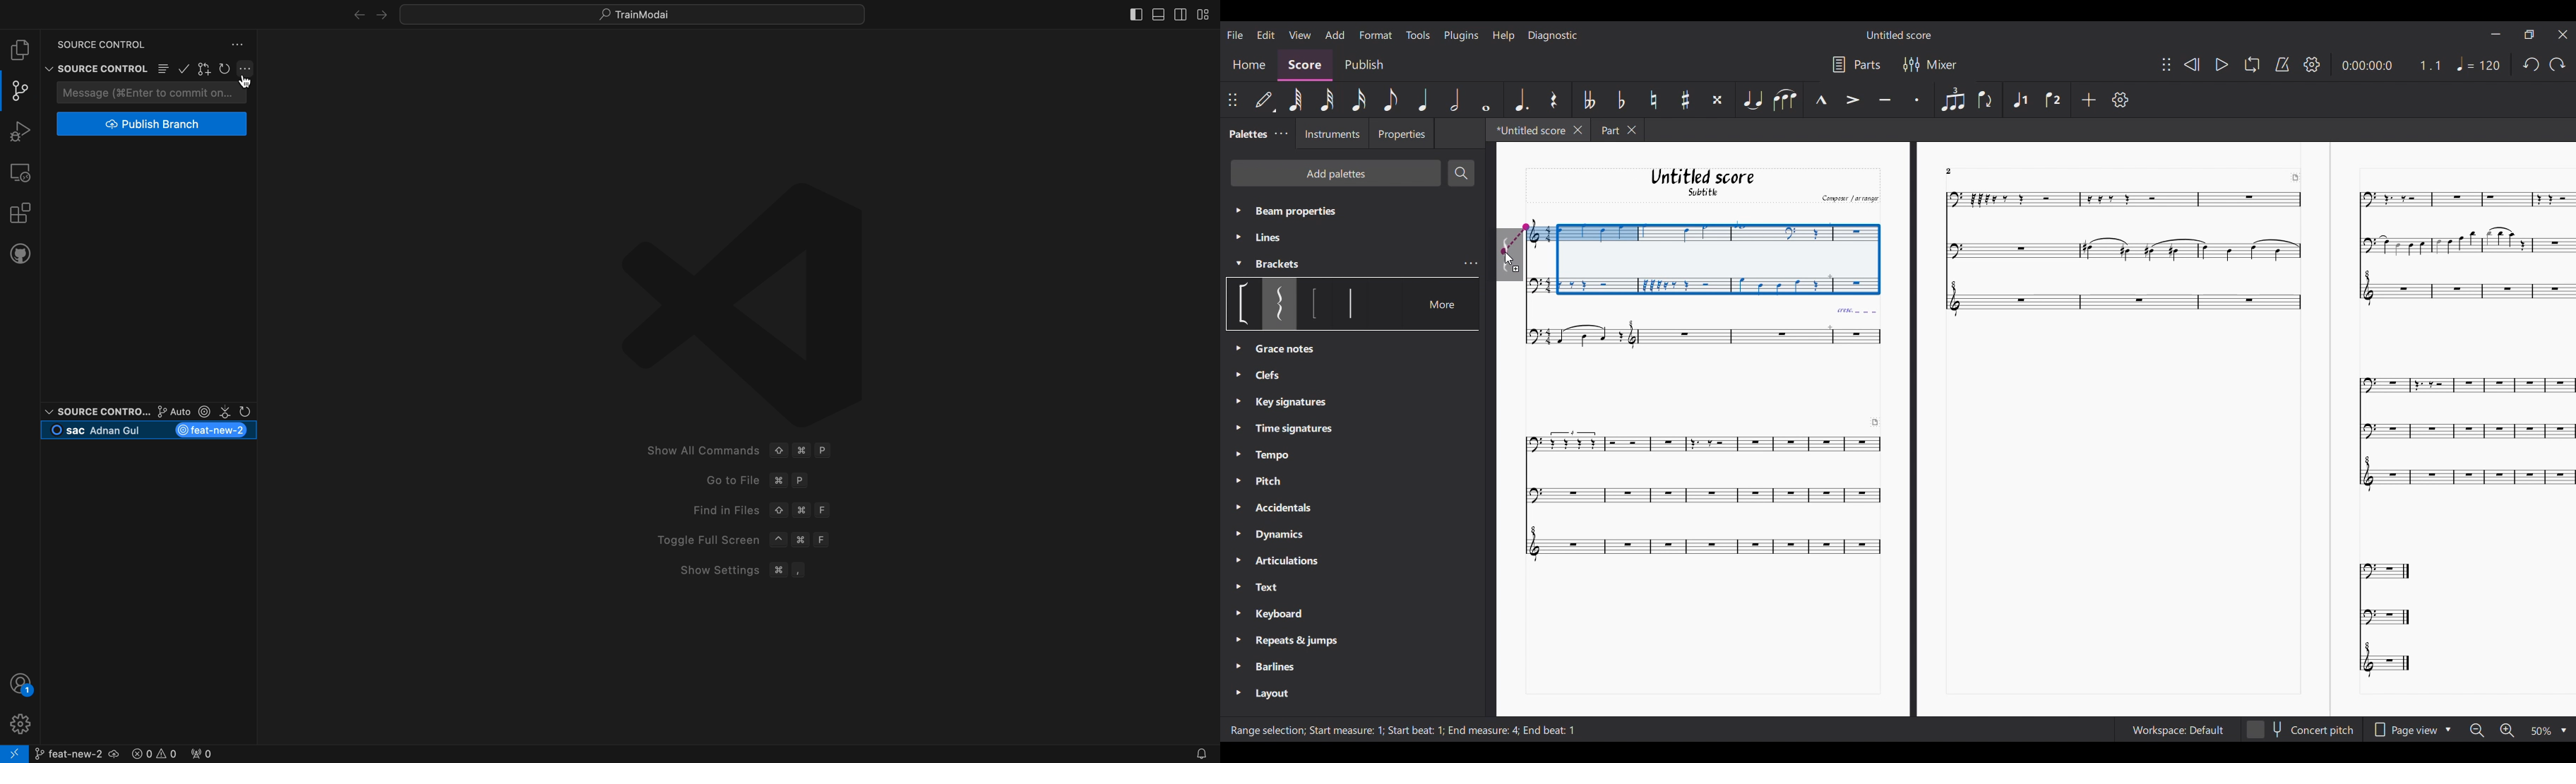  What do you see at coordinates (2251, 65) in the screenshot?
I see `Loop playback` at bounding box center [2251, 65].